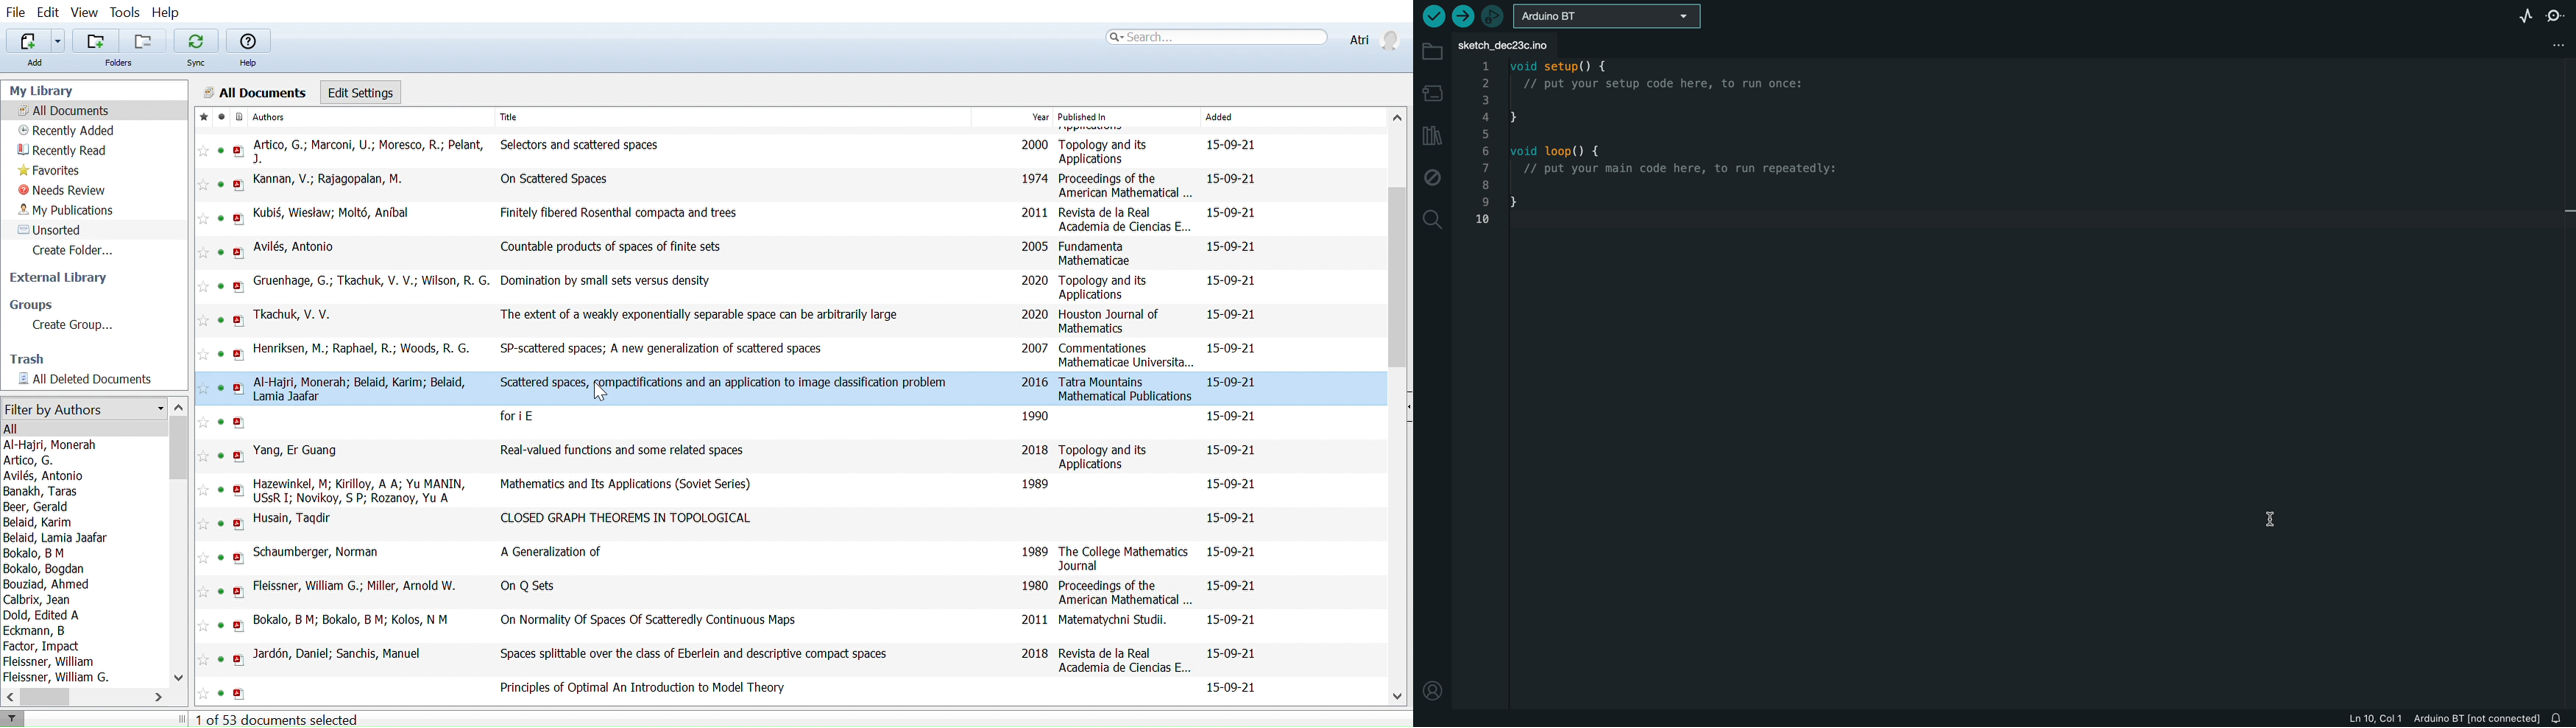 The image size is (2576, 728). I want to click on Move up, so click(179, 407).